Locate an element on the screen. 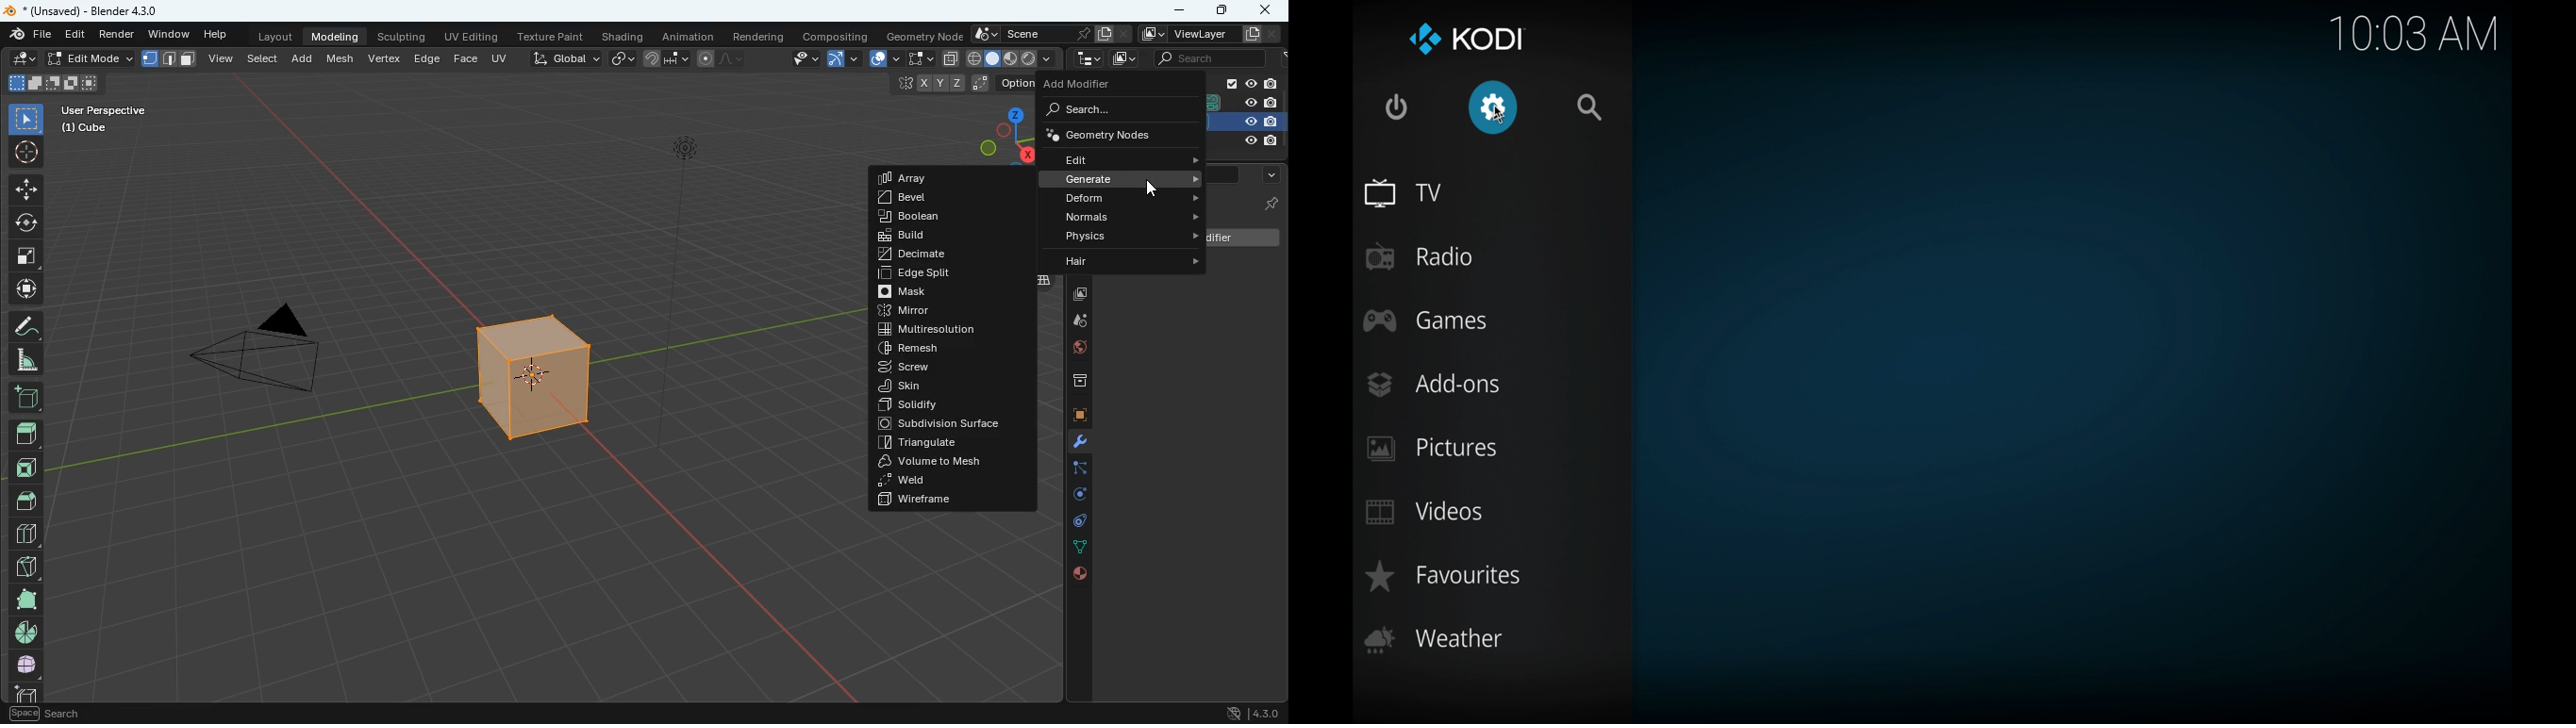 This screenshot has height=728, width=2576. decimate is located at coordinates (929, 257).